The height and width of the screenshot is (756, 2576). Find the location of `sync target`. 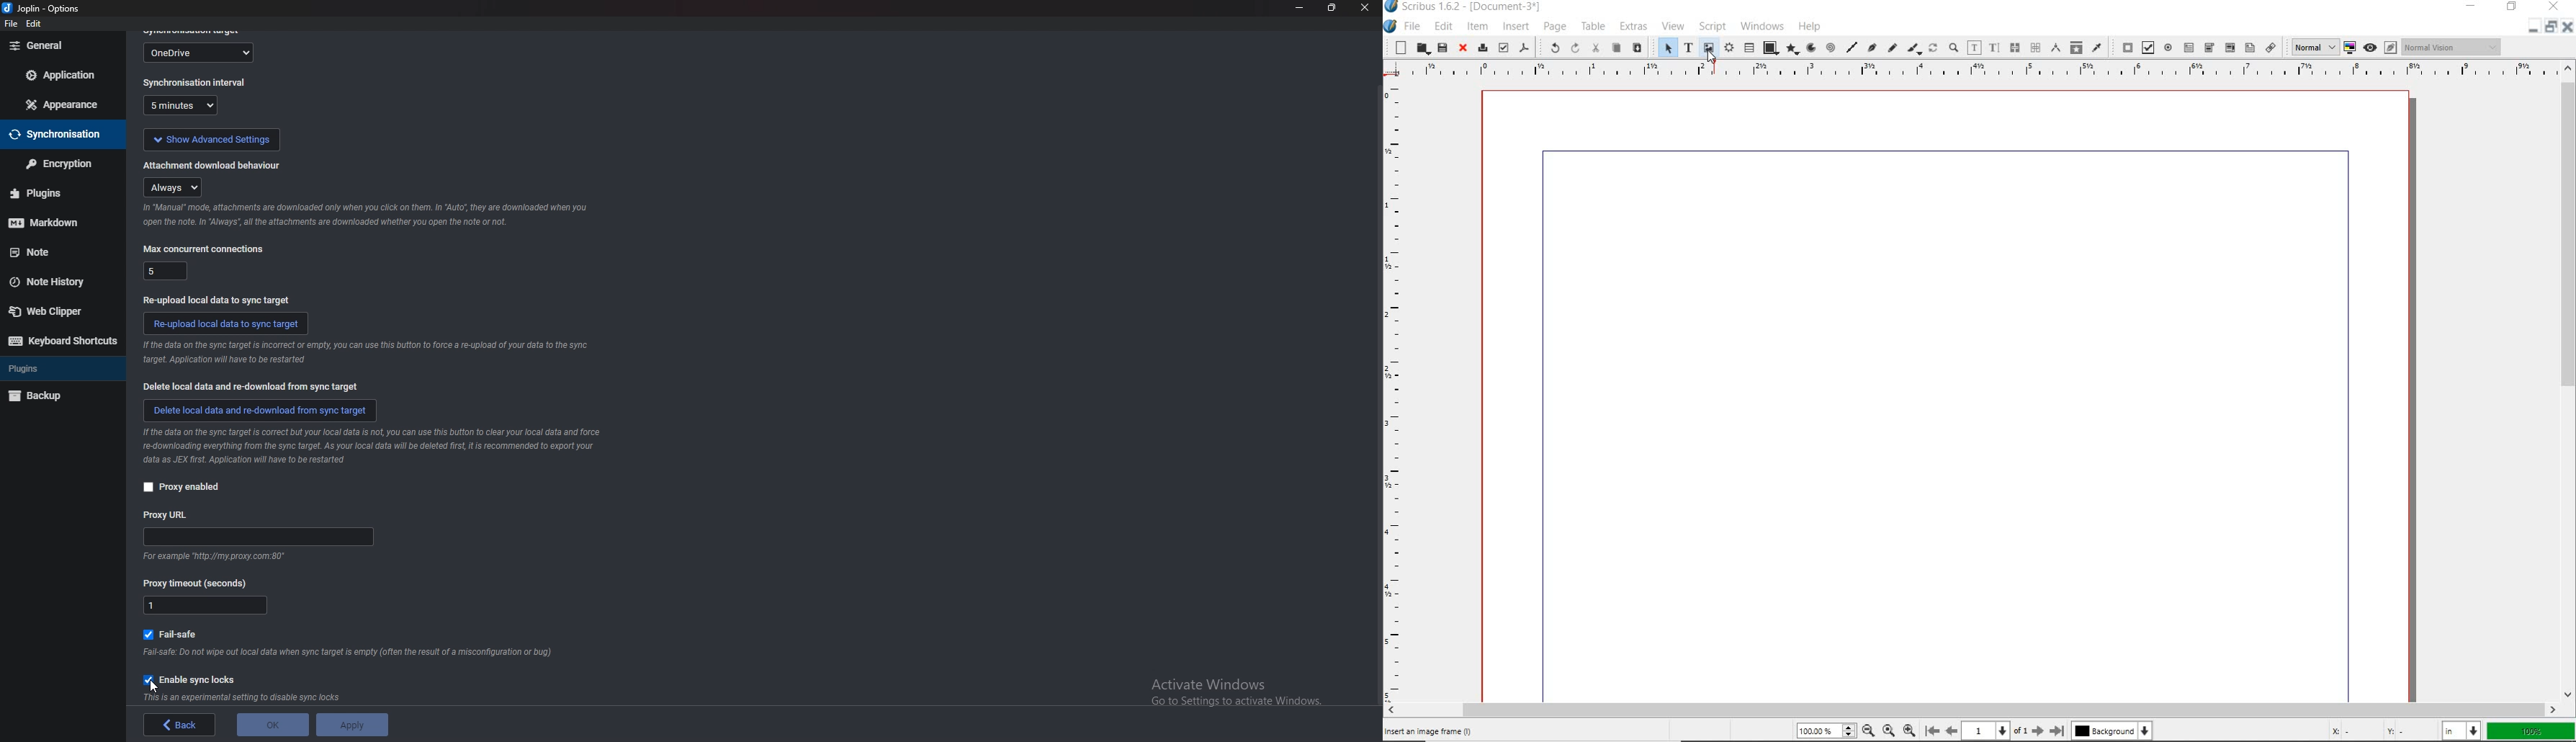

sync target is located at coordinates (200, 51).